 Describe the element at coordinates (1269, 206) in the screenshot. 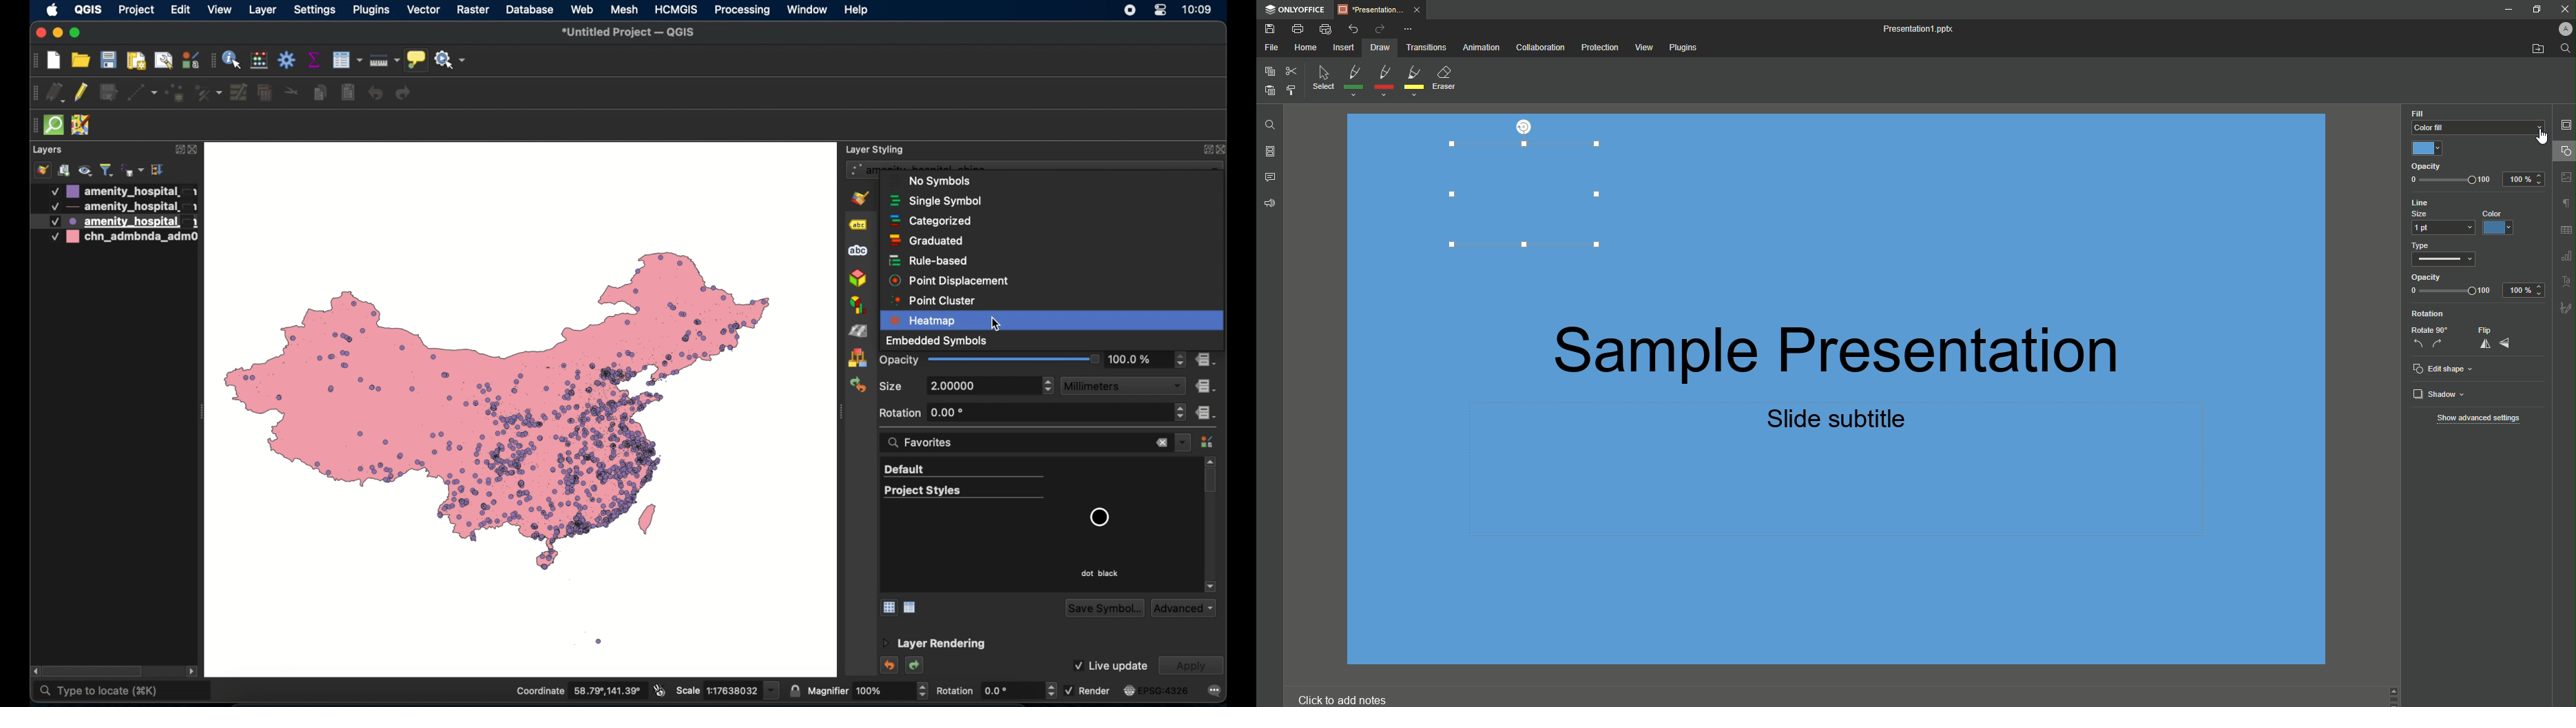

I see `Feedback` at that location.